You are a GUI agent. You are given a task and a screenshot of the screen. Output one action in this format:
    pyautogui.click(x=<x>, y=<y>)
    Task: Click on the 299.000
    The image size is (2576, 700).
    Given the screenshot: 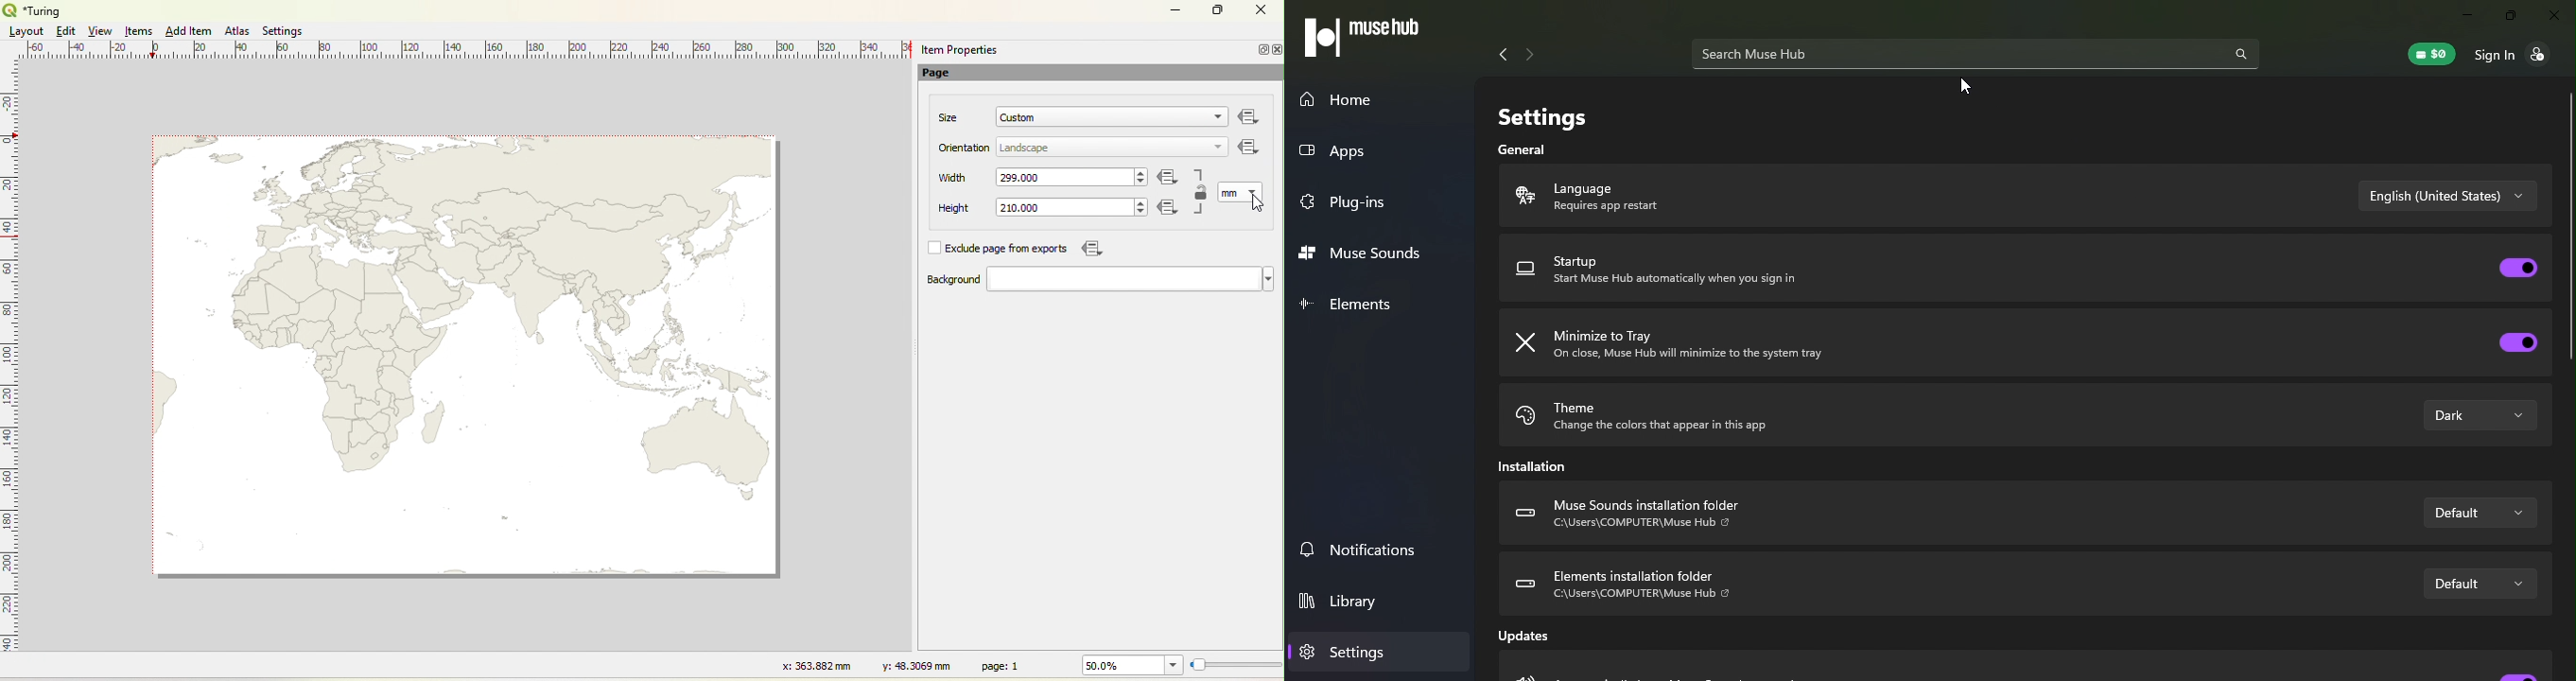 What is the action you would take?
    pyautogui.click(x=1023, y=177)
    